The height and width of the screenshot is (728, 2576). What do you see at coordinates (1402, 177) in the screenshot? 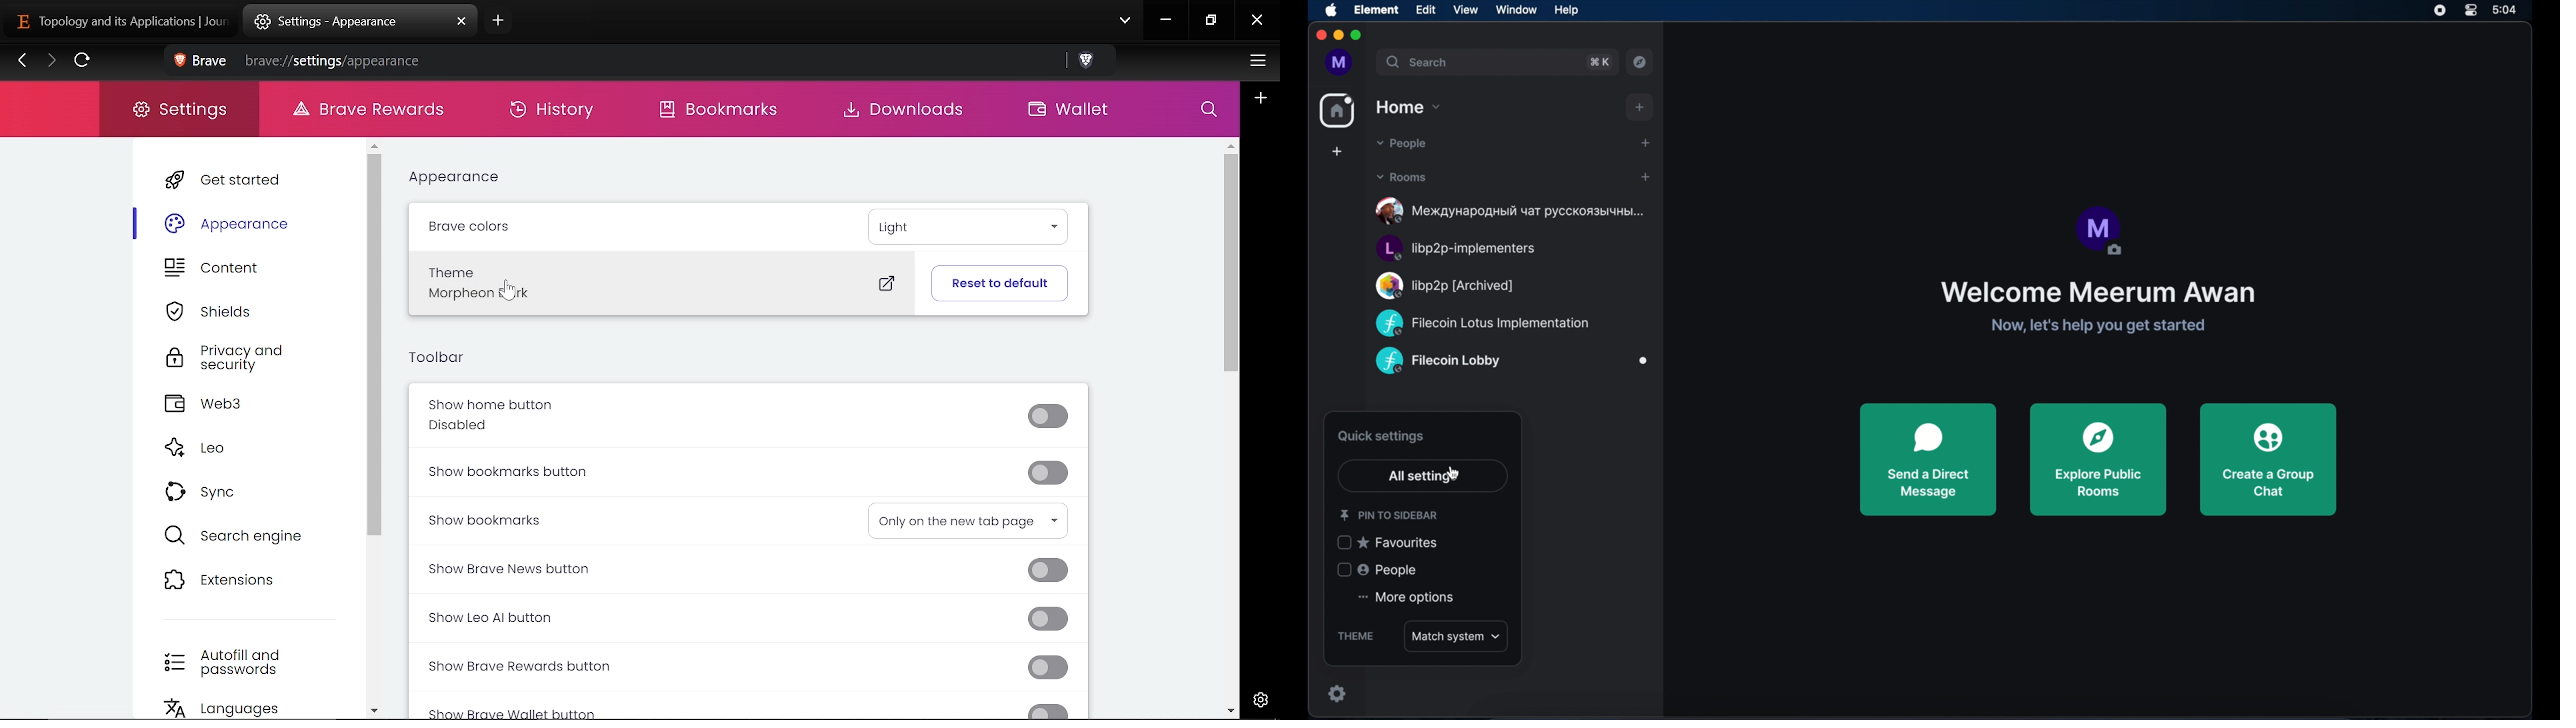
I see `rooms dropdown` at bounding box center [1402, 177].